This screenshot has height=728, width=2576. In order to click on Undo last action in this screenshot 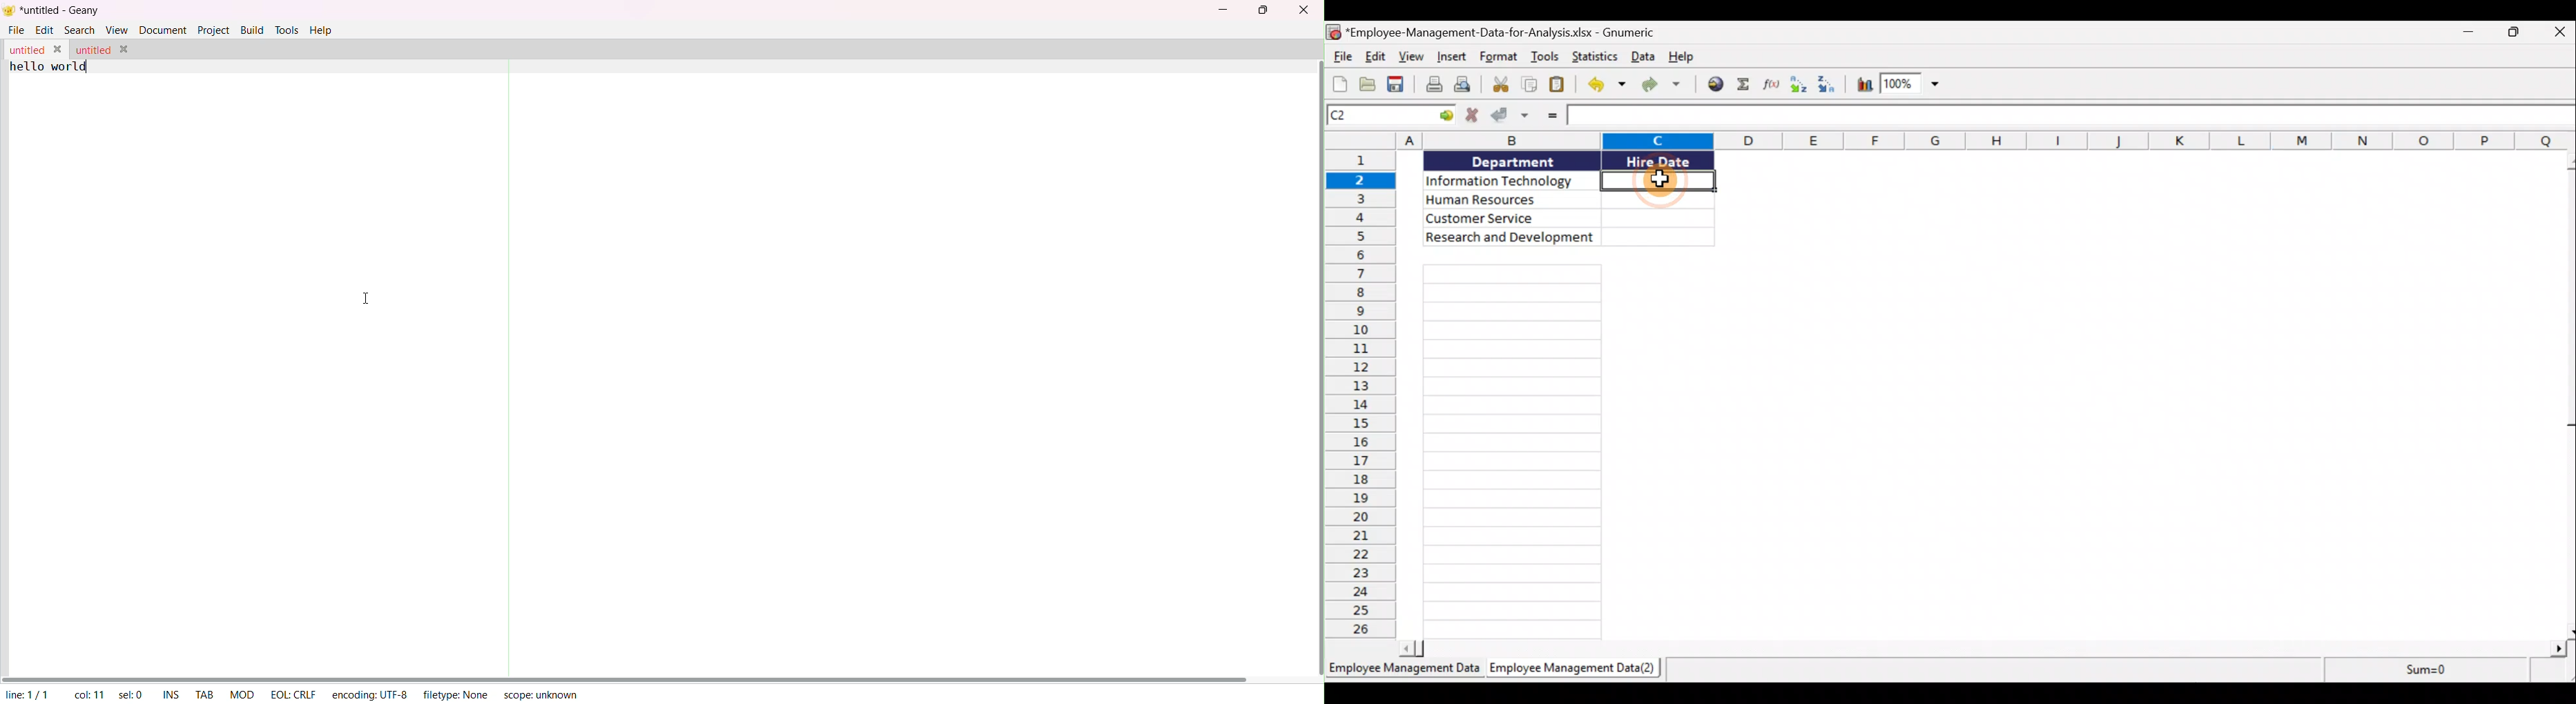, I will do `click(1604, 86)`.